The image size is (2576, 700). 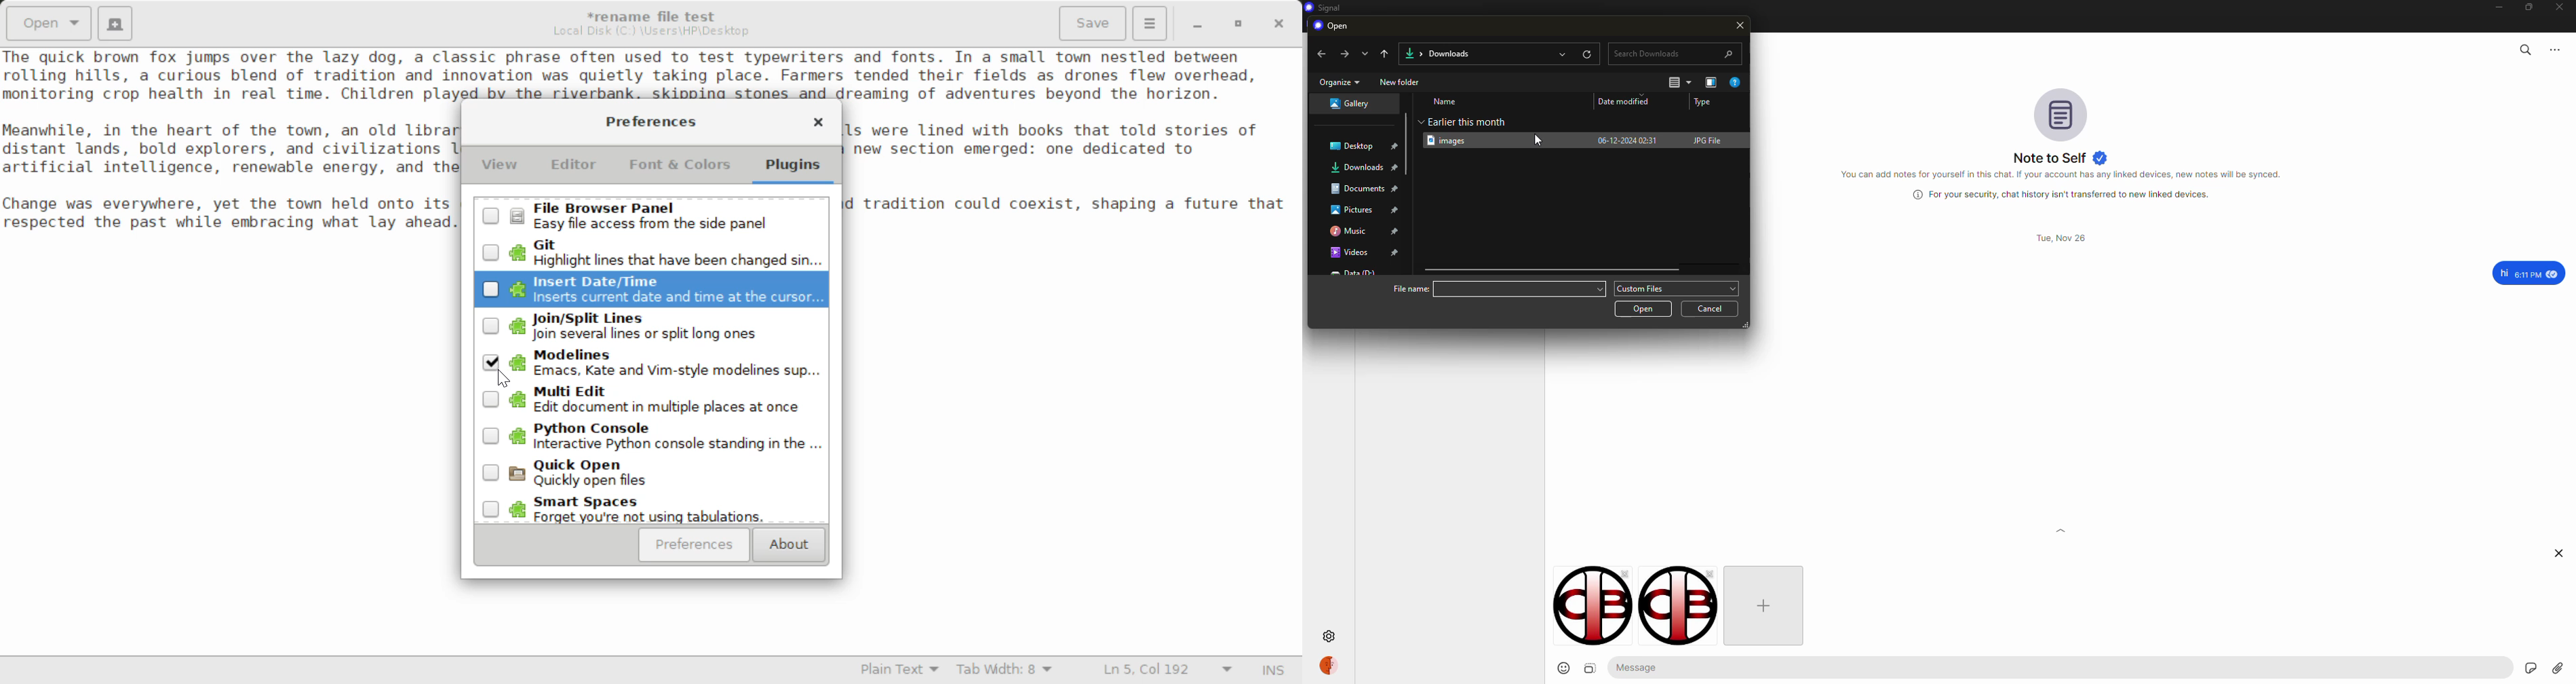 I want to click on expand, so click(x=2062, y=547).